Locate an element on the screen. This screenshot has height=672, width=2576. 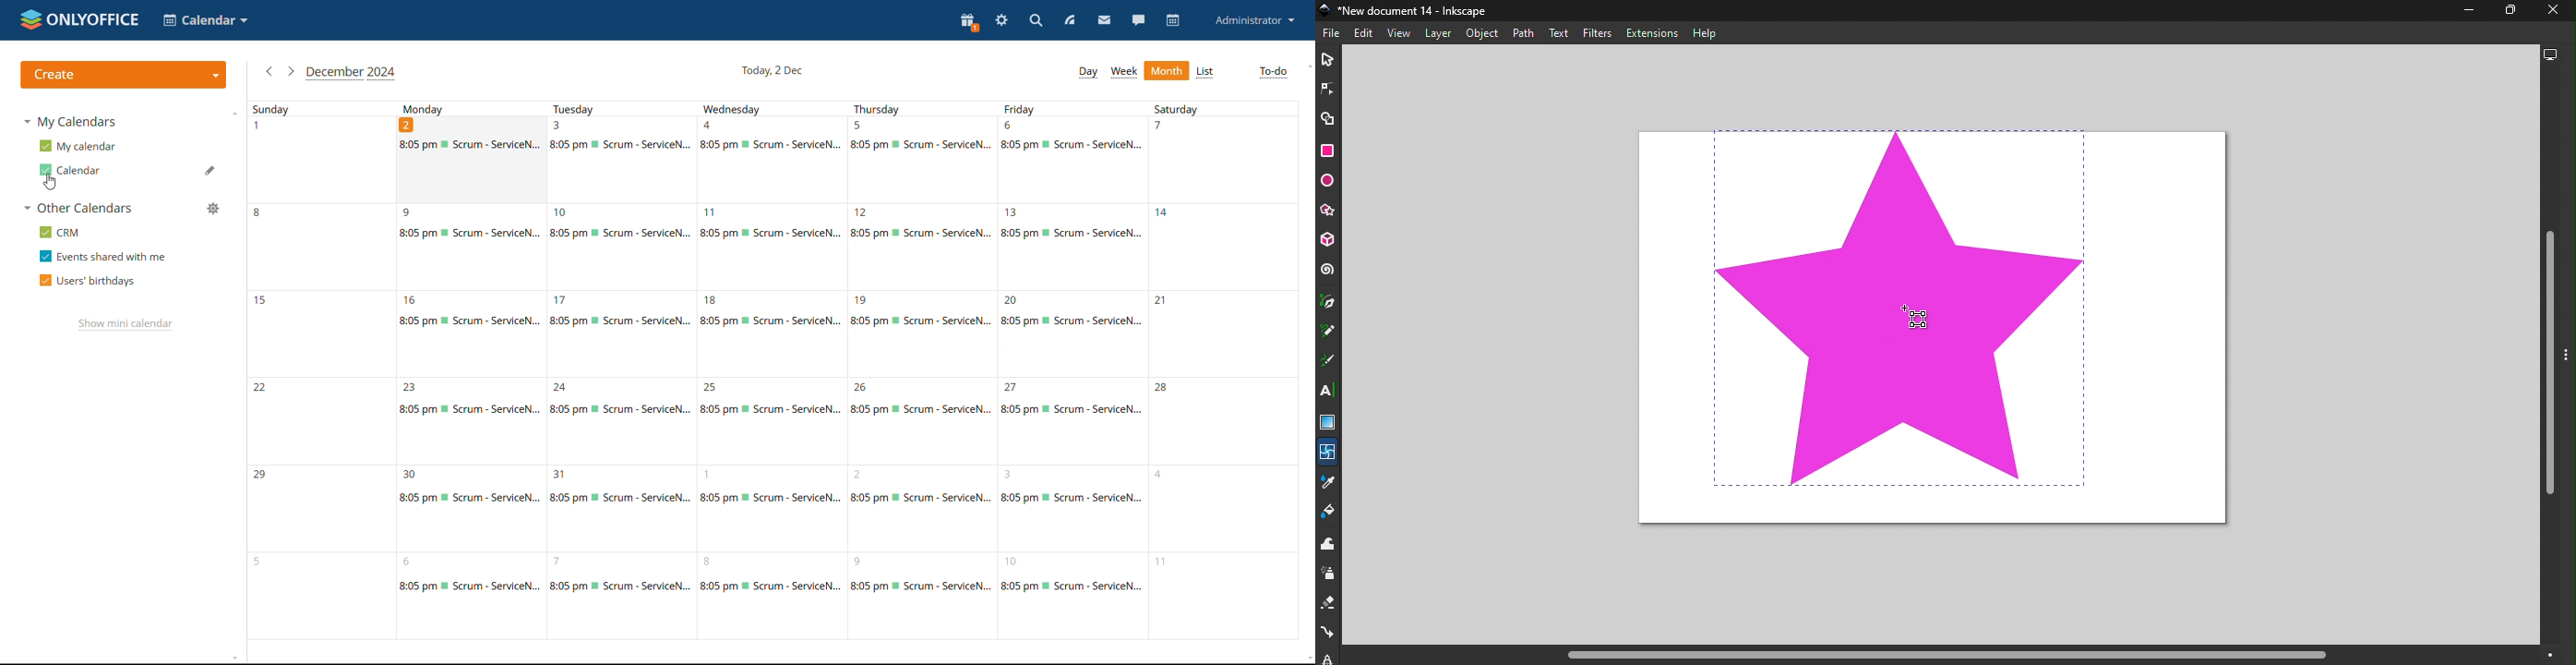
other calendars is located at coordinates (76, 208).